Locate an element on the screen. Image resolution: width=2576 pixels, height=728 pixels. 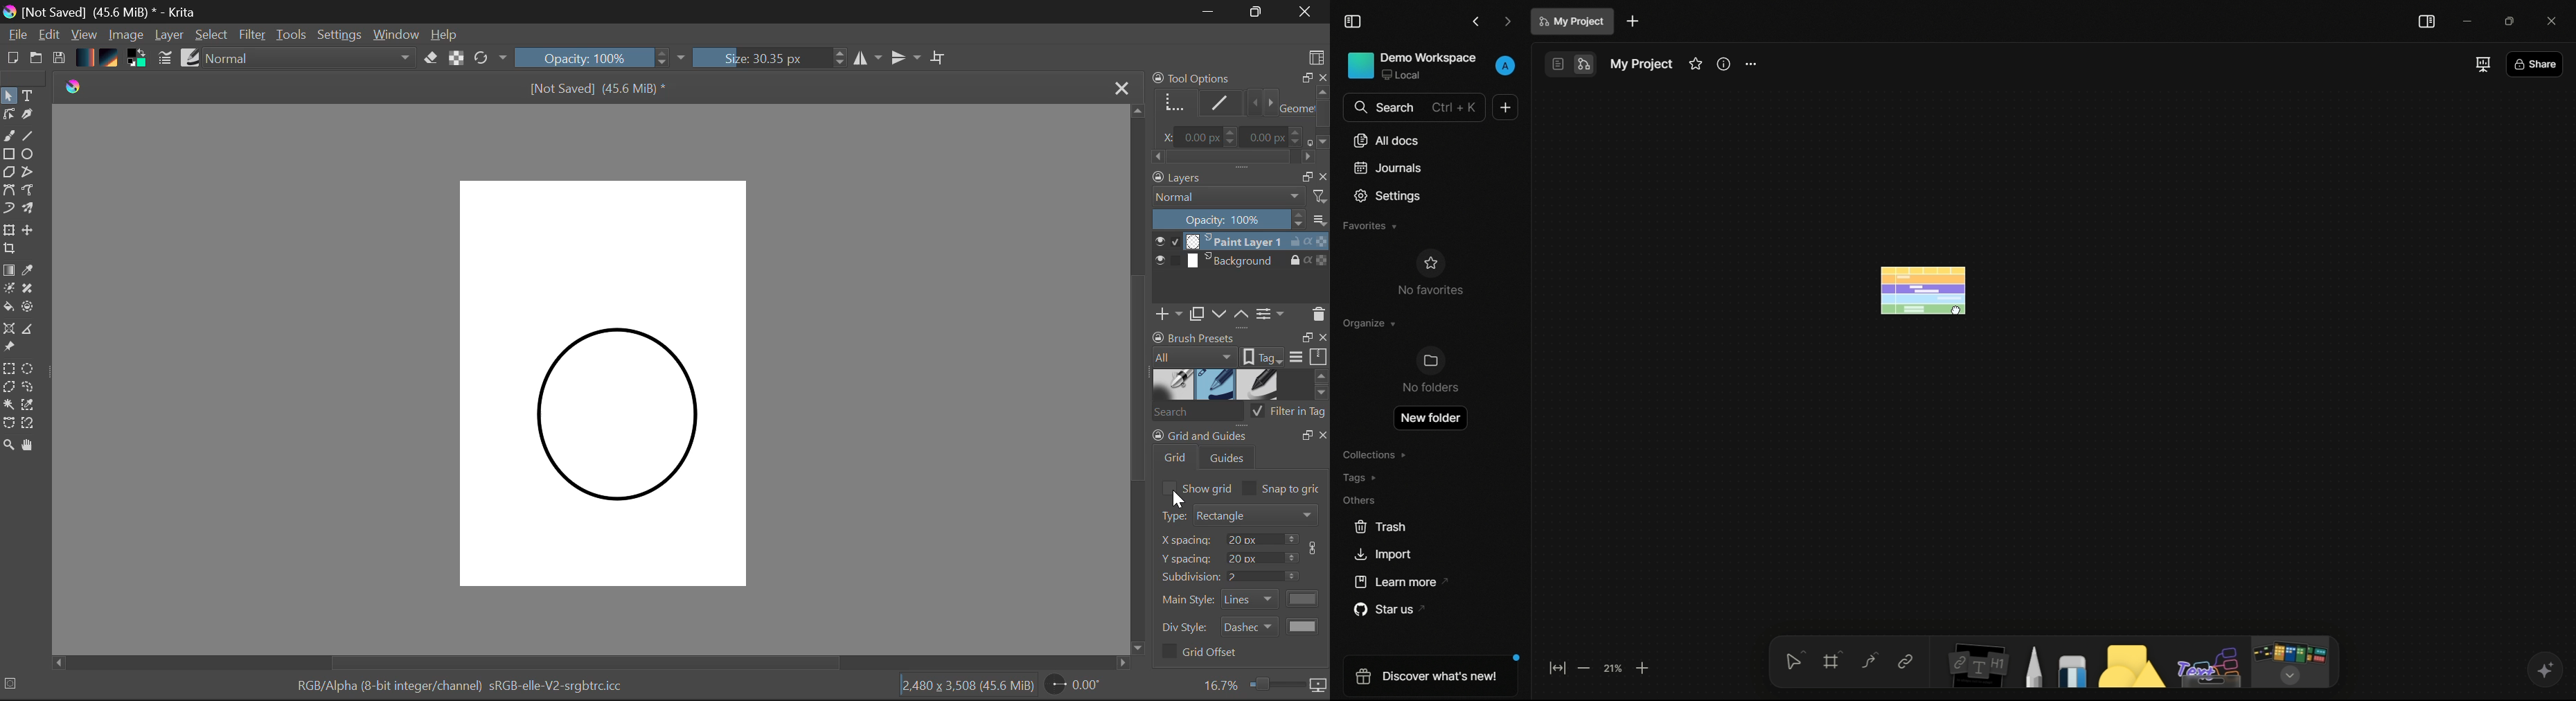
demo workspace is located at coordinates (1412, 67).